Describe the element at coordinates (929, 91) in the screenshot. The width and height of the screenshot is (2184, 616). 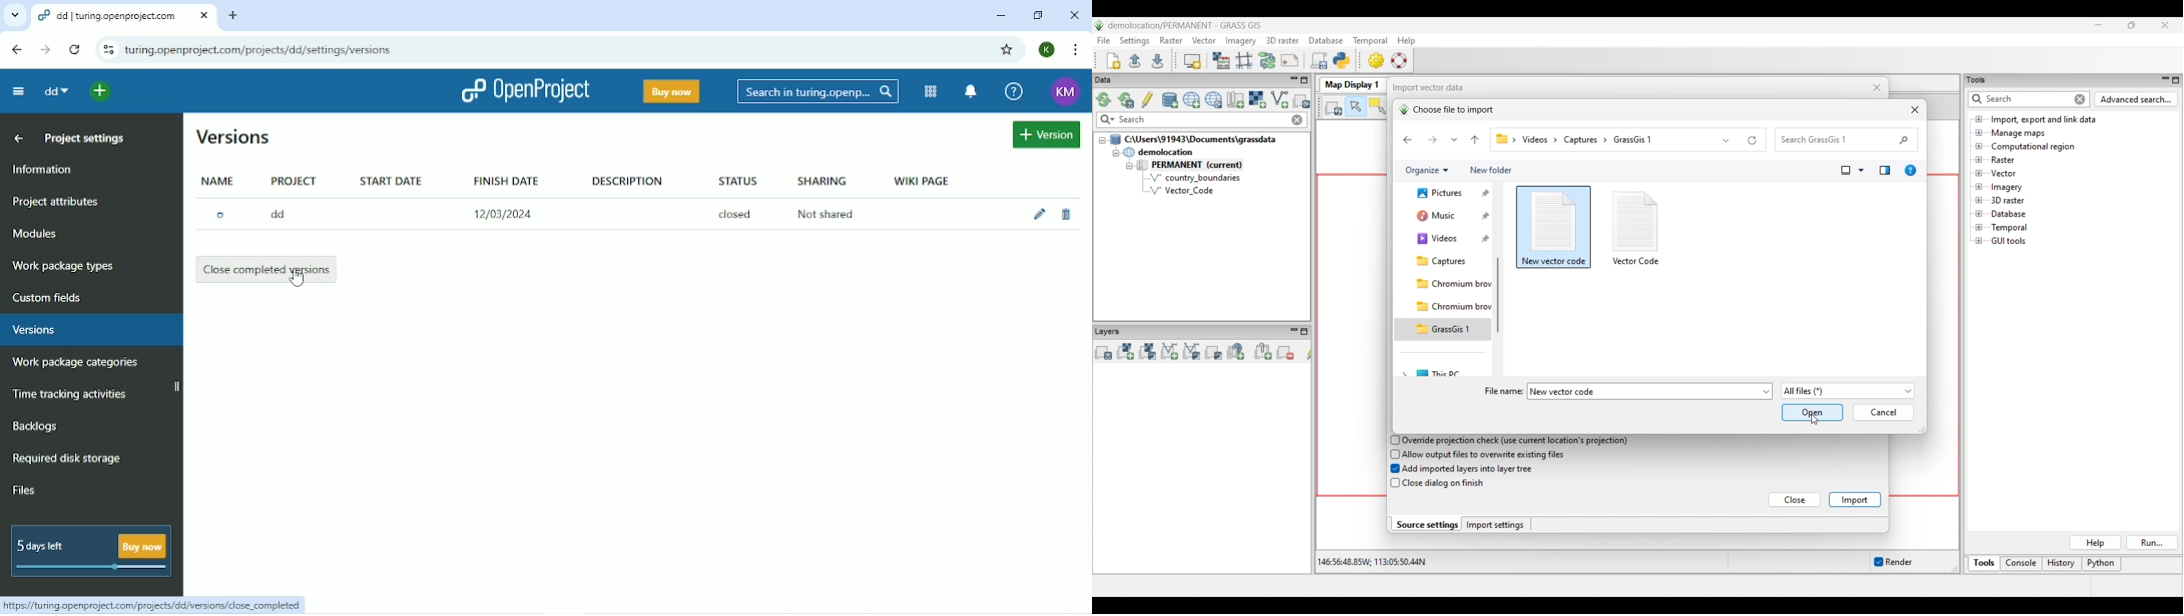
I see `modules` at that location.